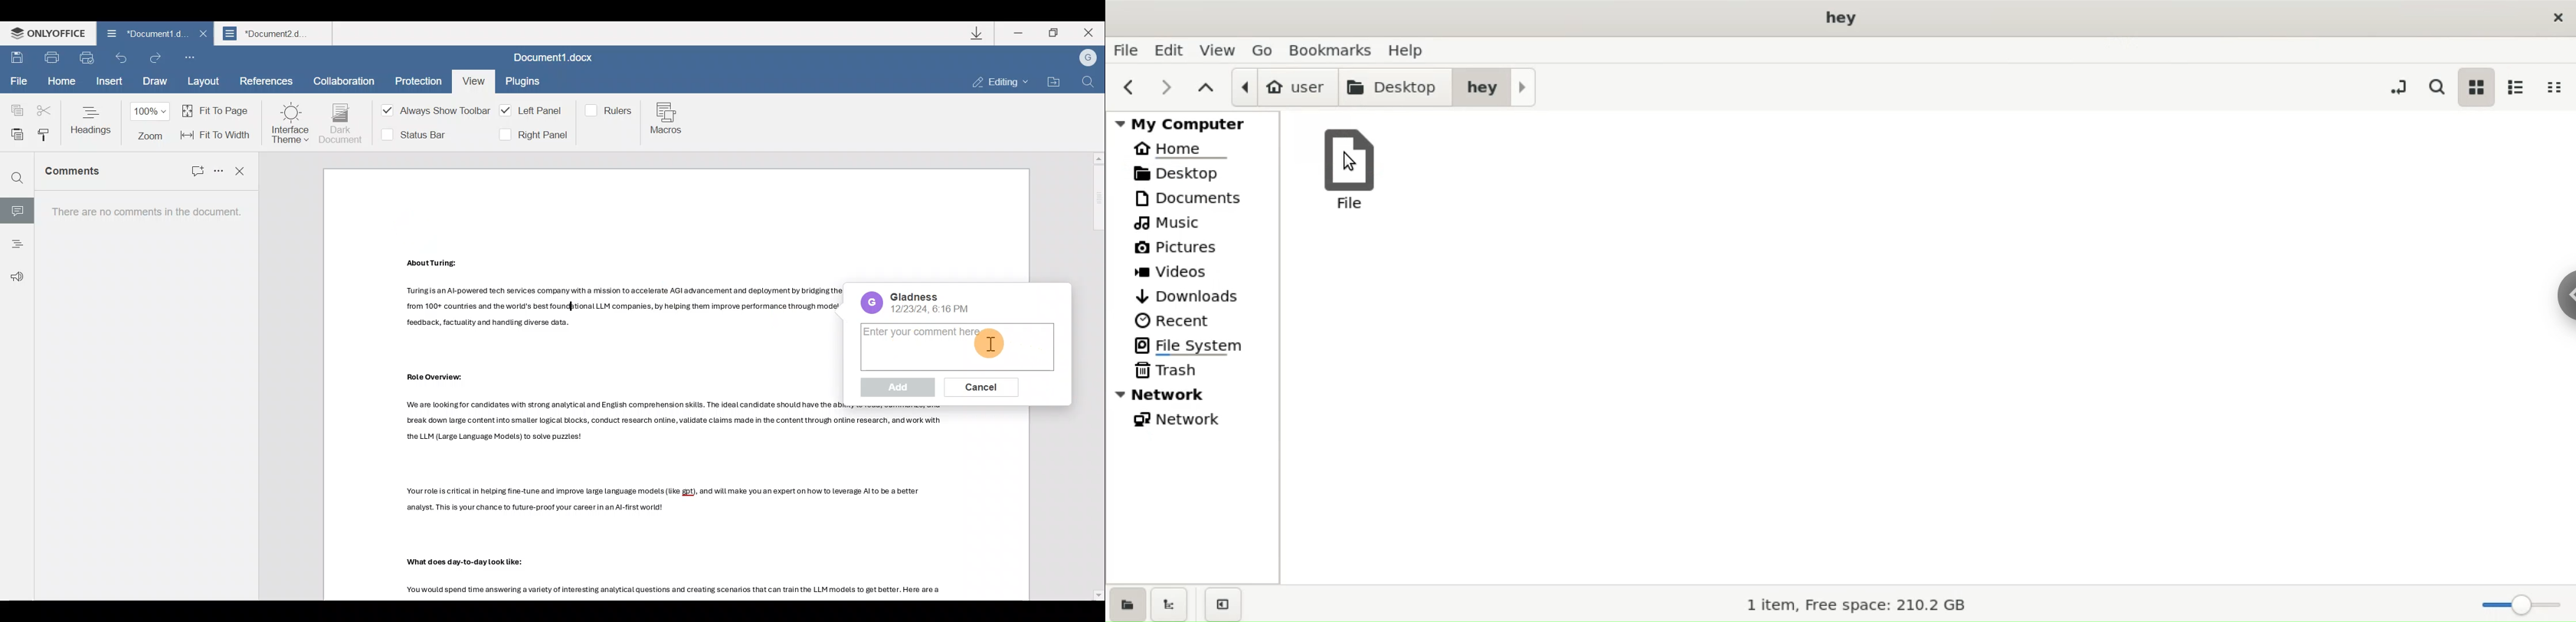  I want to click on Find, so click(17, 179).